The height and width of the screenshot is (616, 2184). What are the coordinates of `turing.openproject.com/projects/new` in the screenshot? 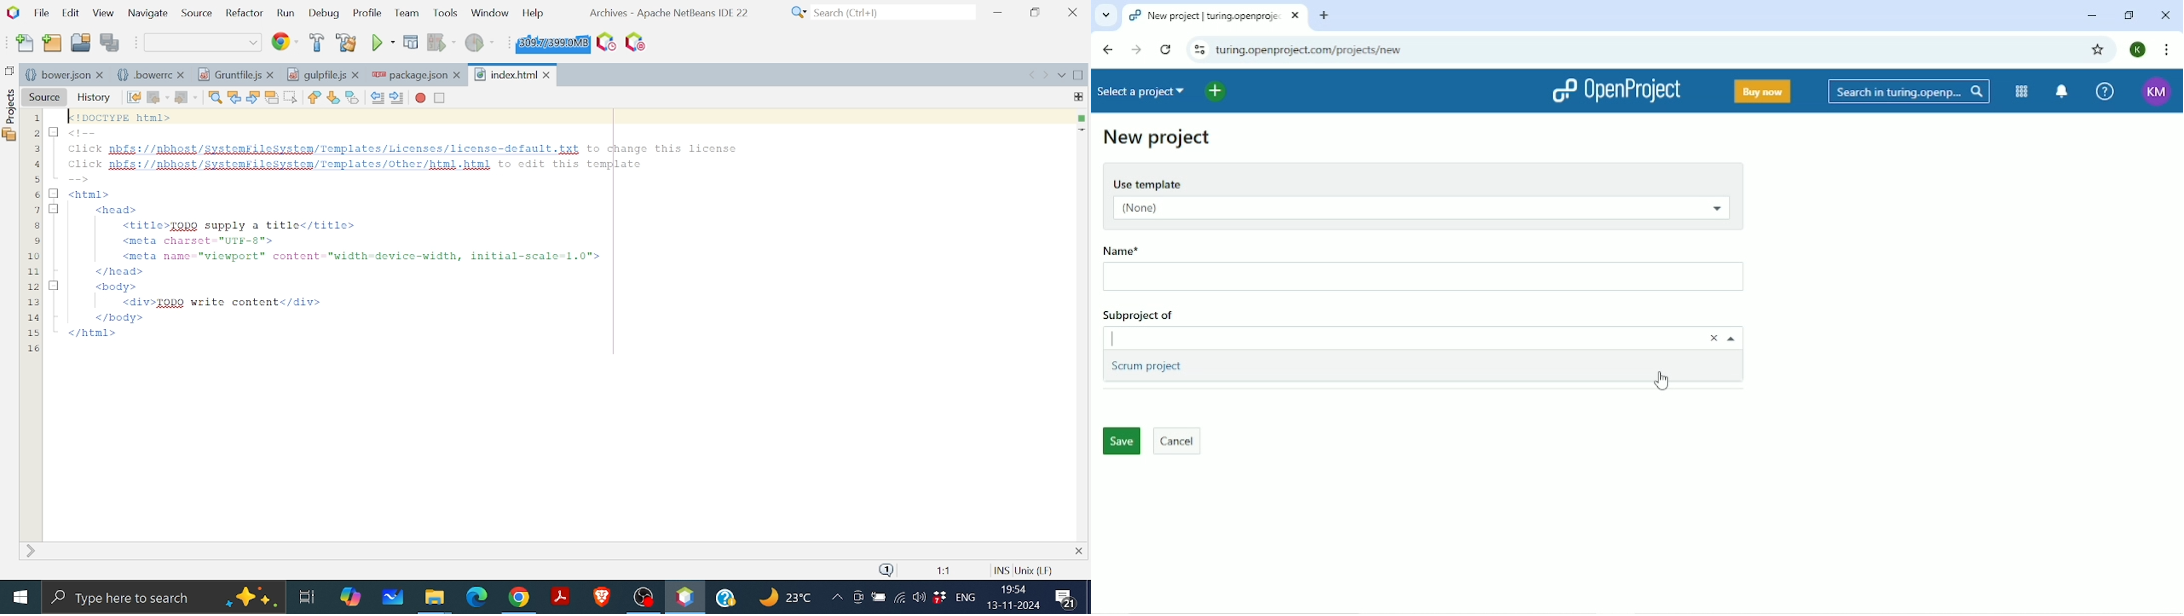 It's located at (1339, 49).